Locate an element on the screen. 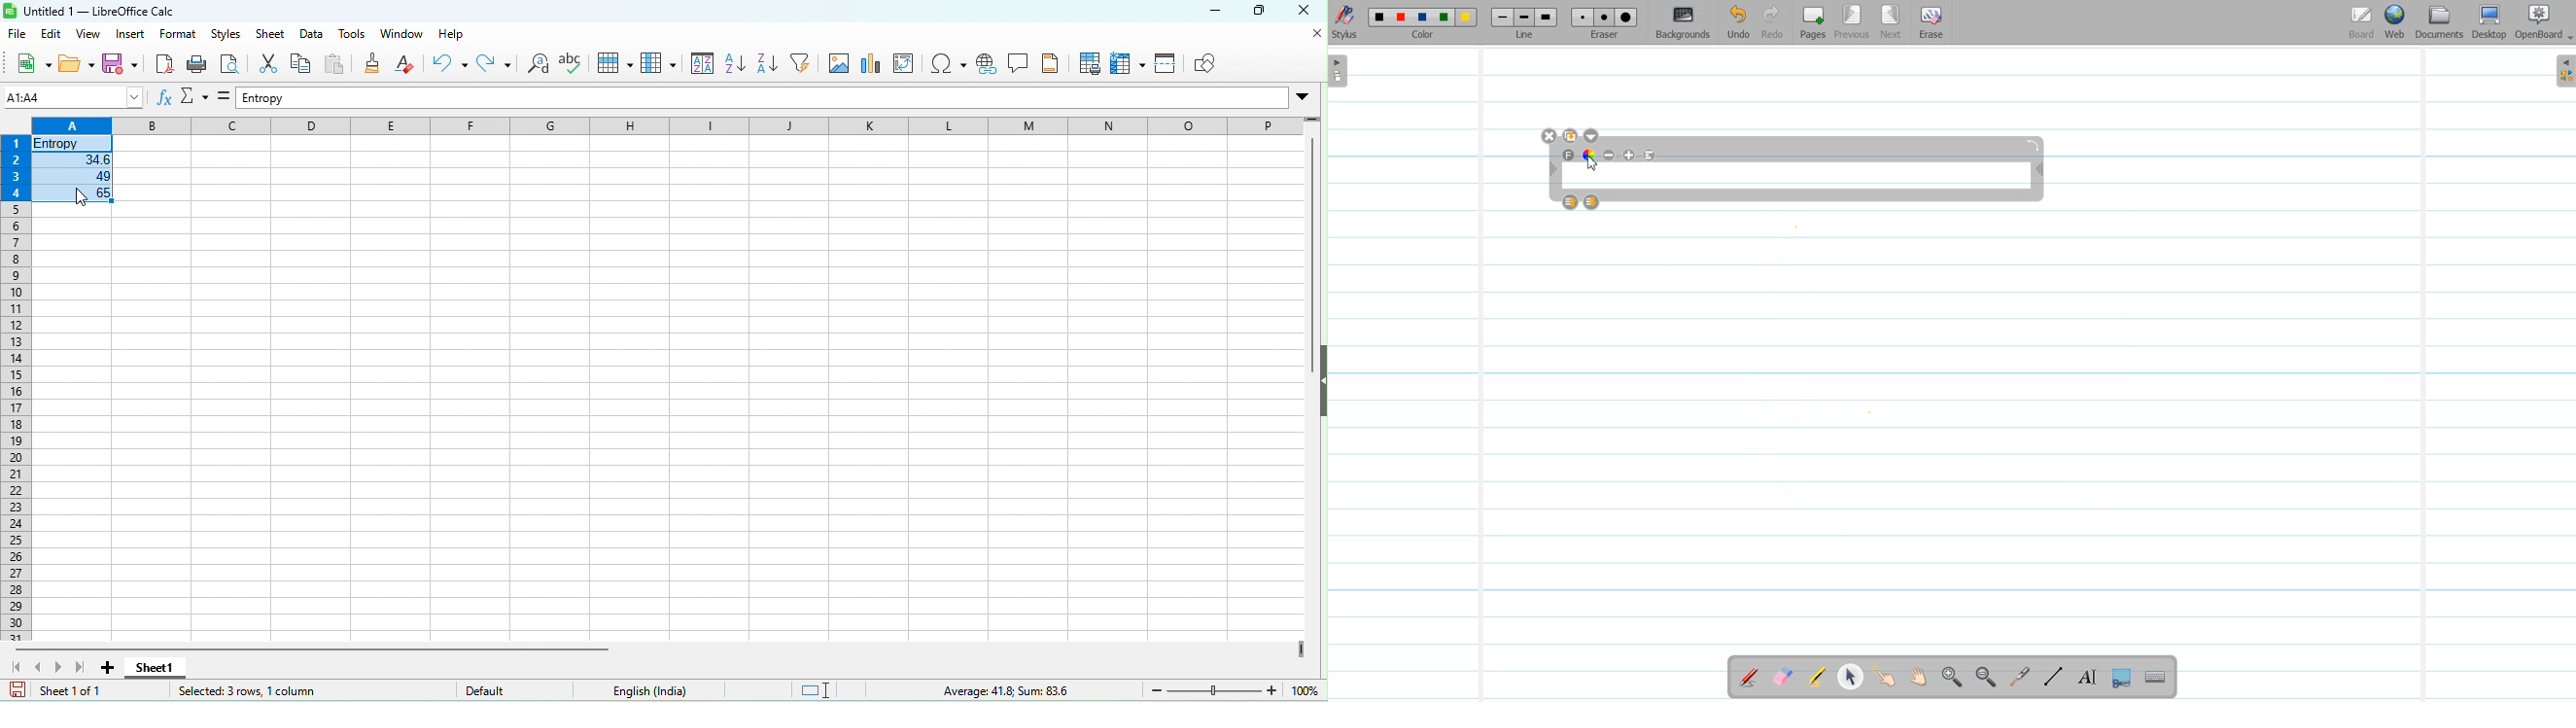 Image resolution: width=2576 pixels, height=728 pixels. export directly as pdf is located at coordinates (167, 63).